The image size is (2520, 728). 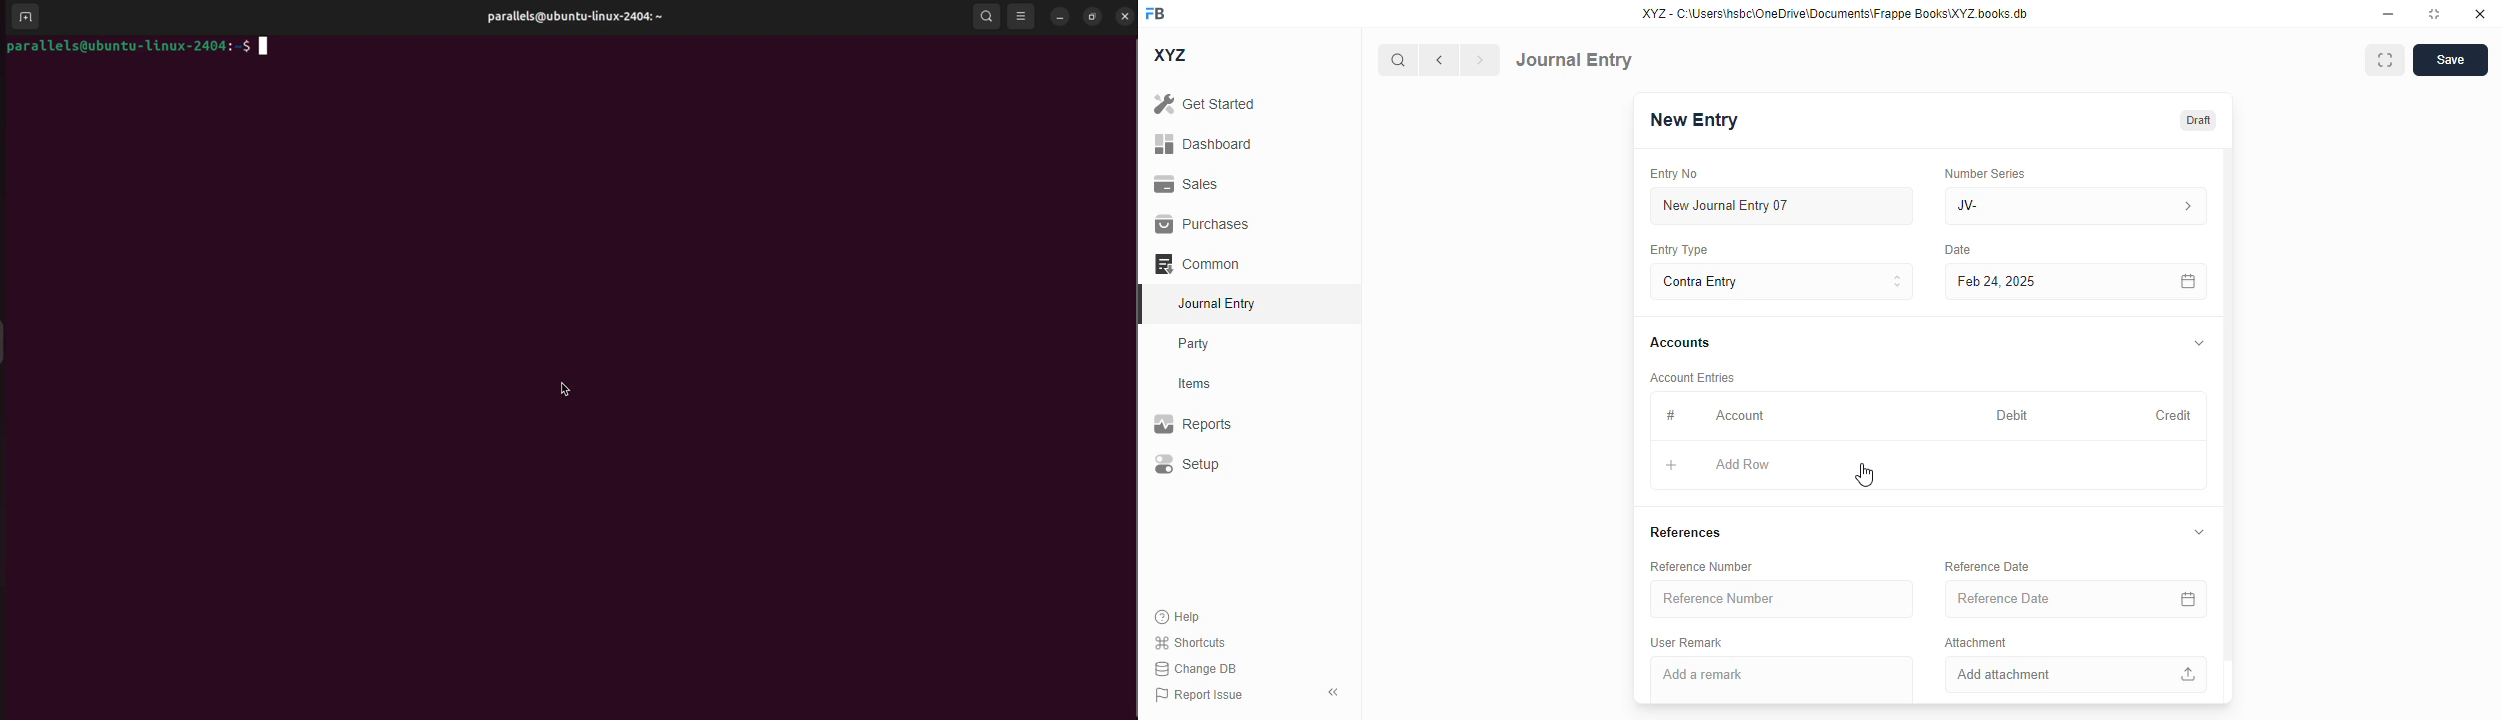 I want to click on new journal entry 07, so click(x=1783, y=205).